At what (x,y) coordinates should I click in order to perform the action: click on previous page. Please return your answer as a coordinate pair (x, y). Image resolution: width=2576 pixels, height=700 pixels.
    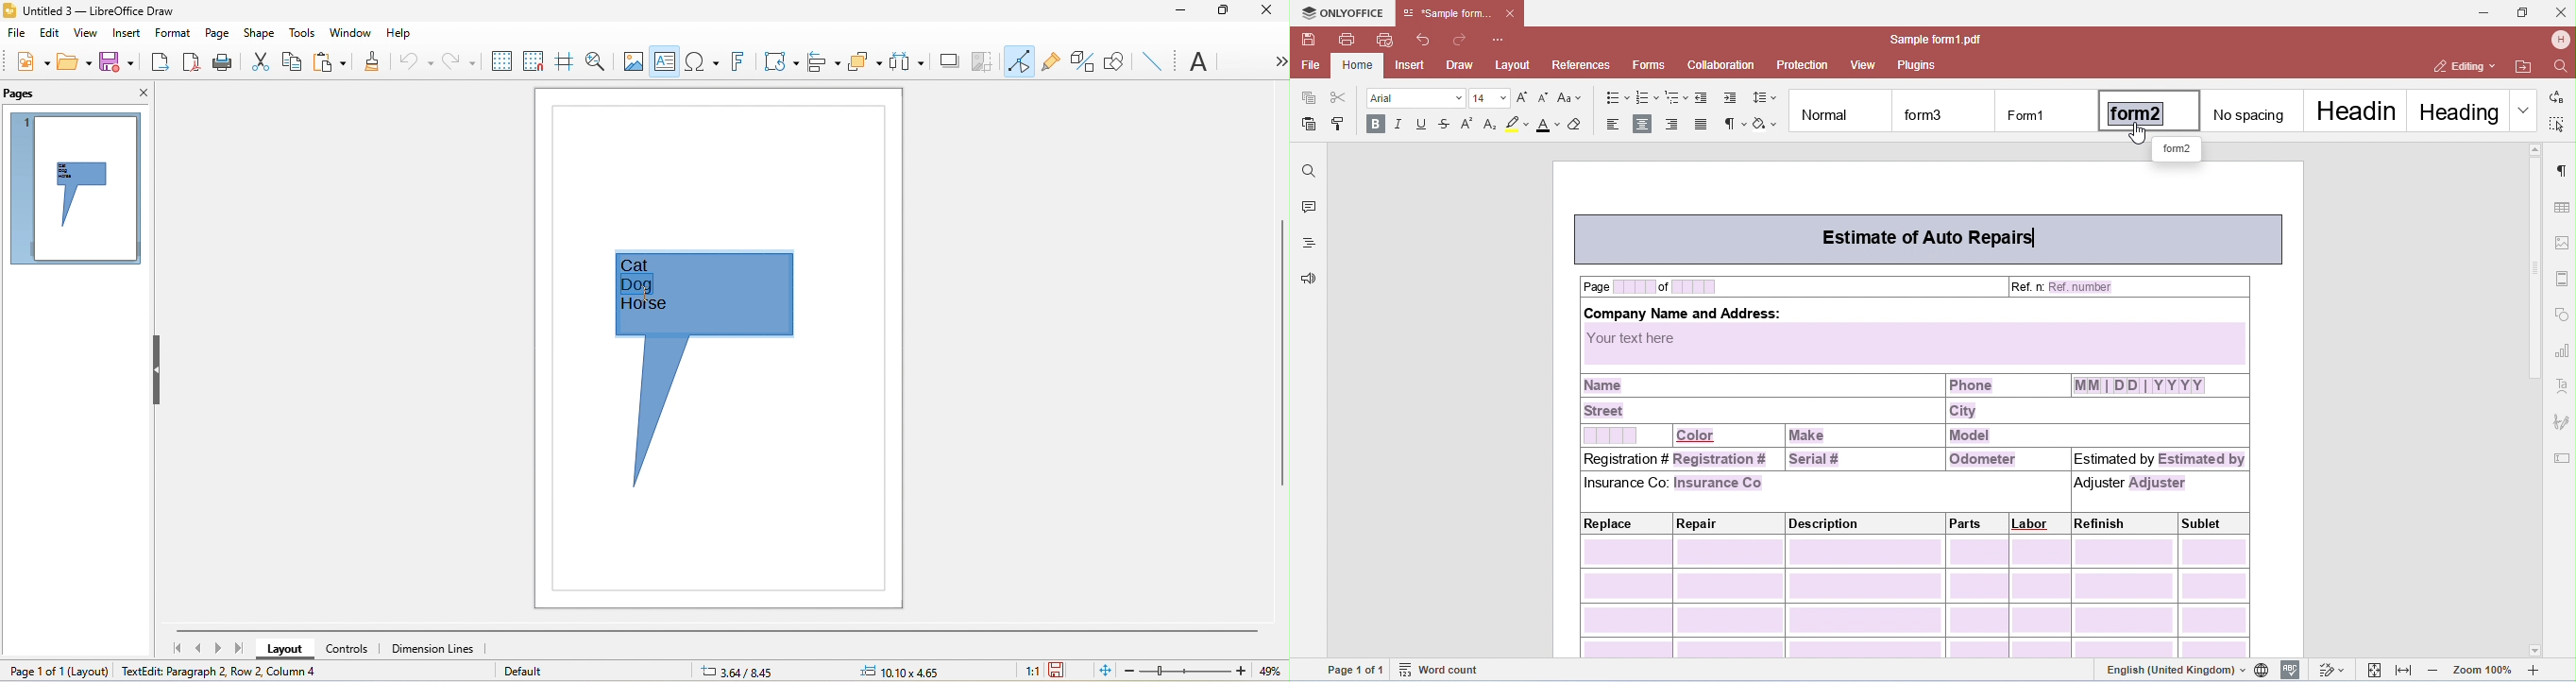
    Looking at the image, I should click on (200, 649).